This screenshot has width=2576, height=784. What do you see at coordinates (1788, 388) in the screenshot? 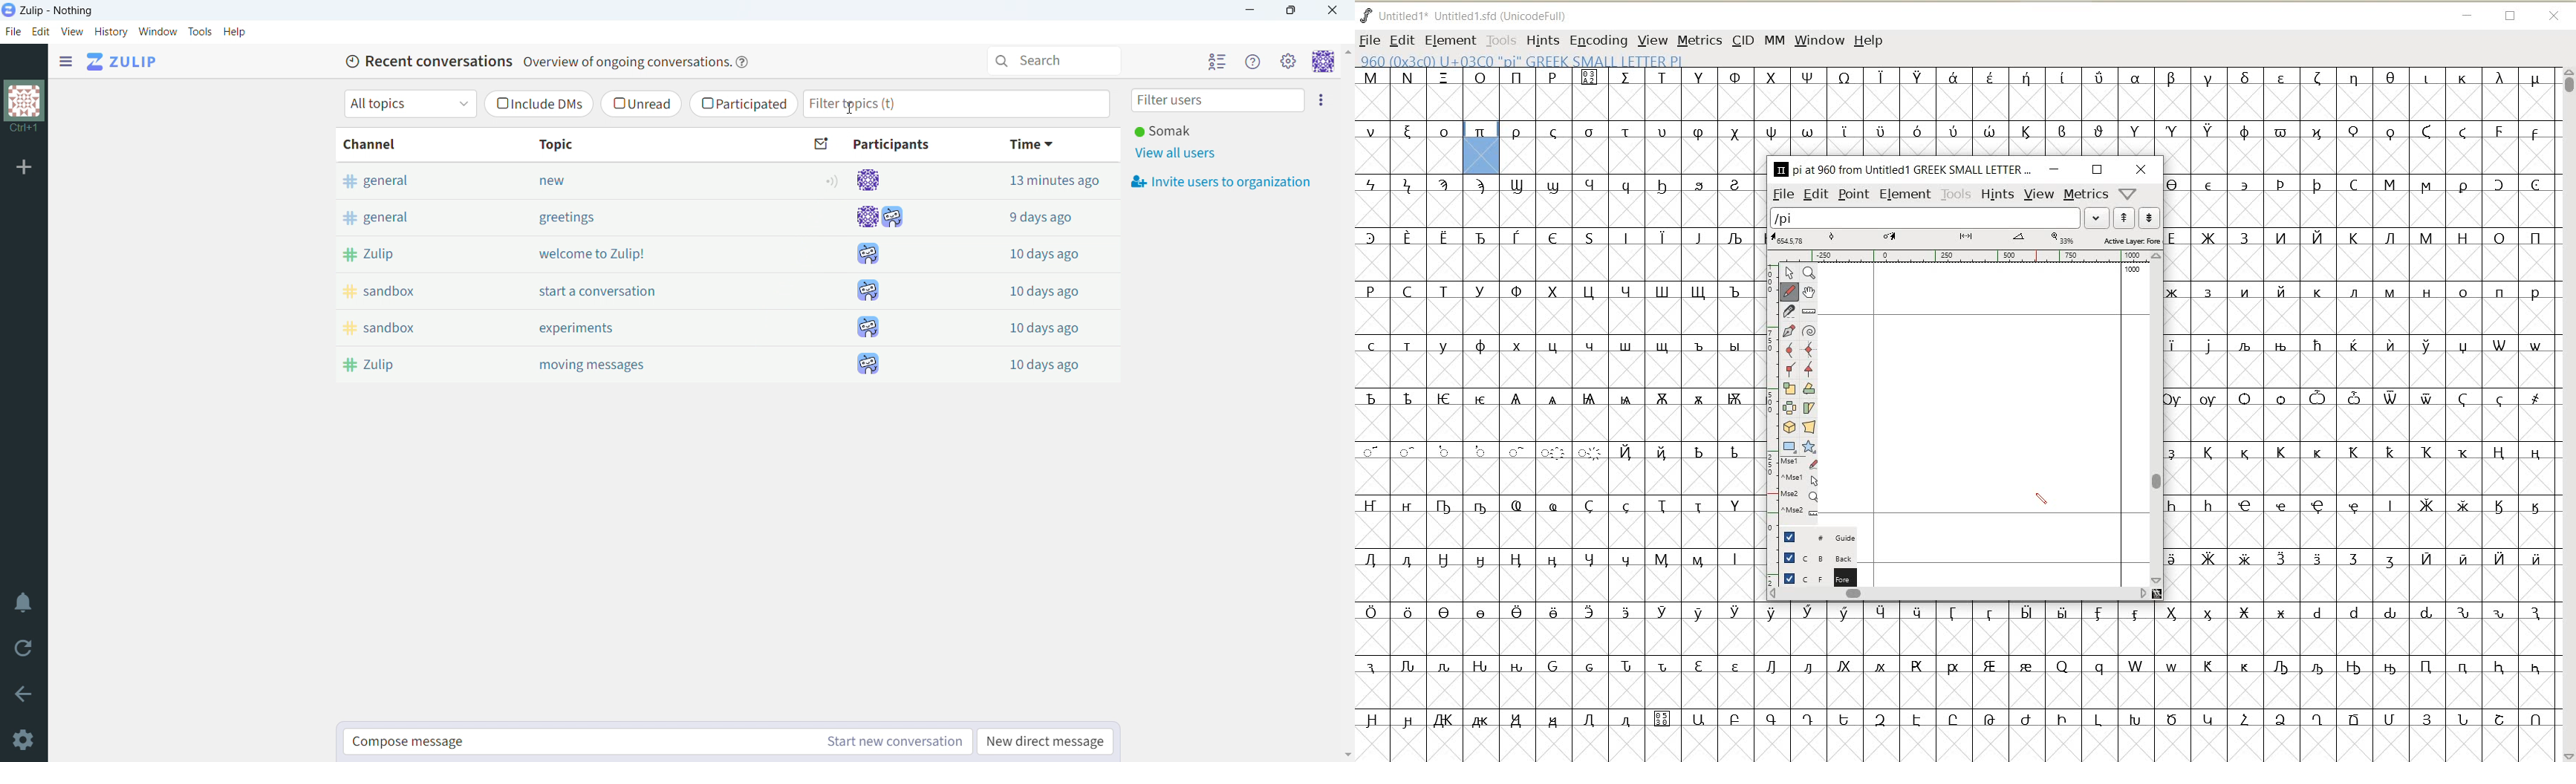
I see `scale the selection` at bounding box center [1788, 388].